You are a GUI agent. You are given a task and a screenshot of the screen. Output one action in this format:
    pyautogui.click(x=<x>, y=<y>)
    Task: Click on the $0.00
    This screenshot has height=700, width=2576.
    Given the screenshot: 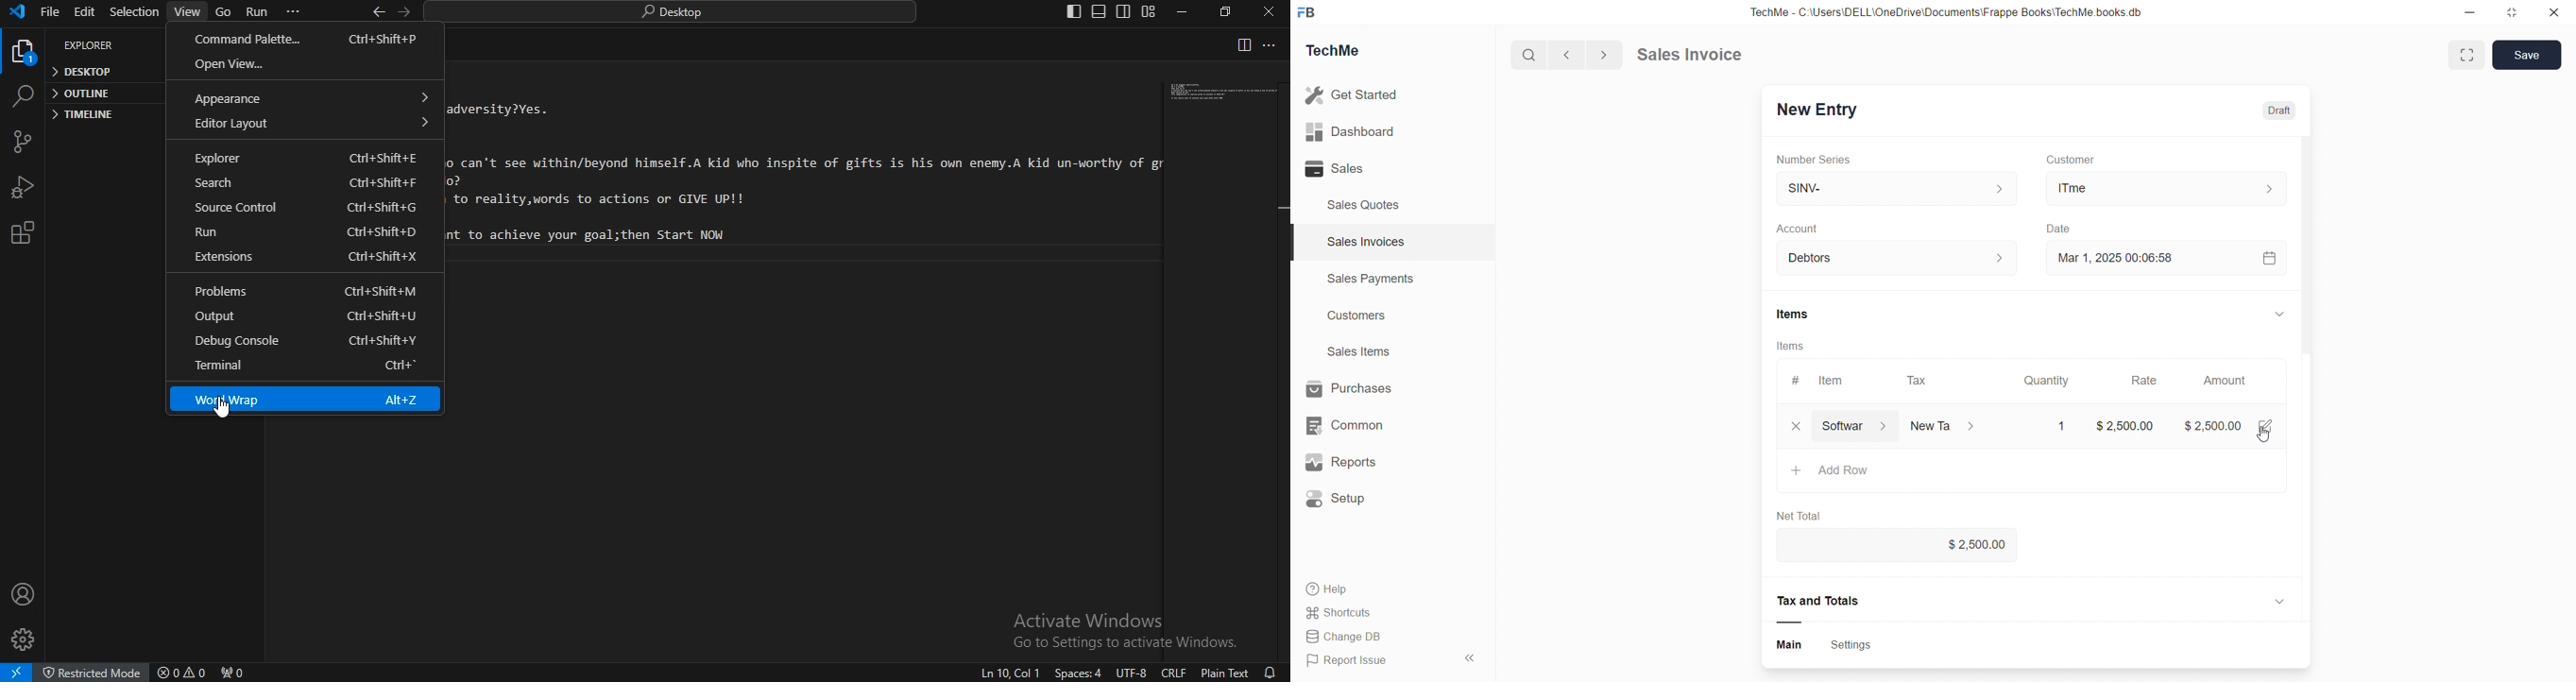 What is the action you would take?
    pyautogui.click(x=2135, y=425)
    